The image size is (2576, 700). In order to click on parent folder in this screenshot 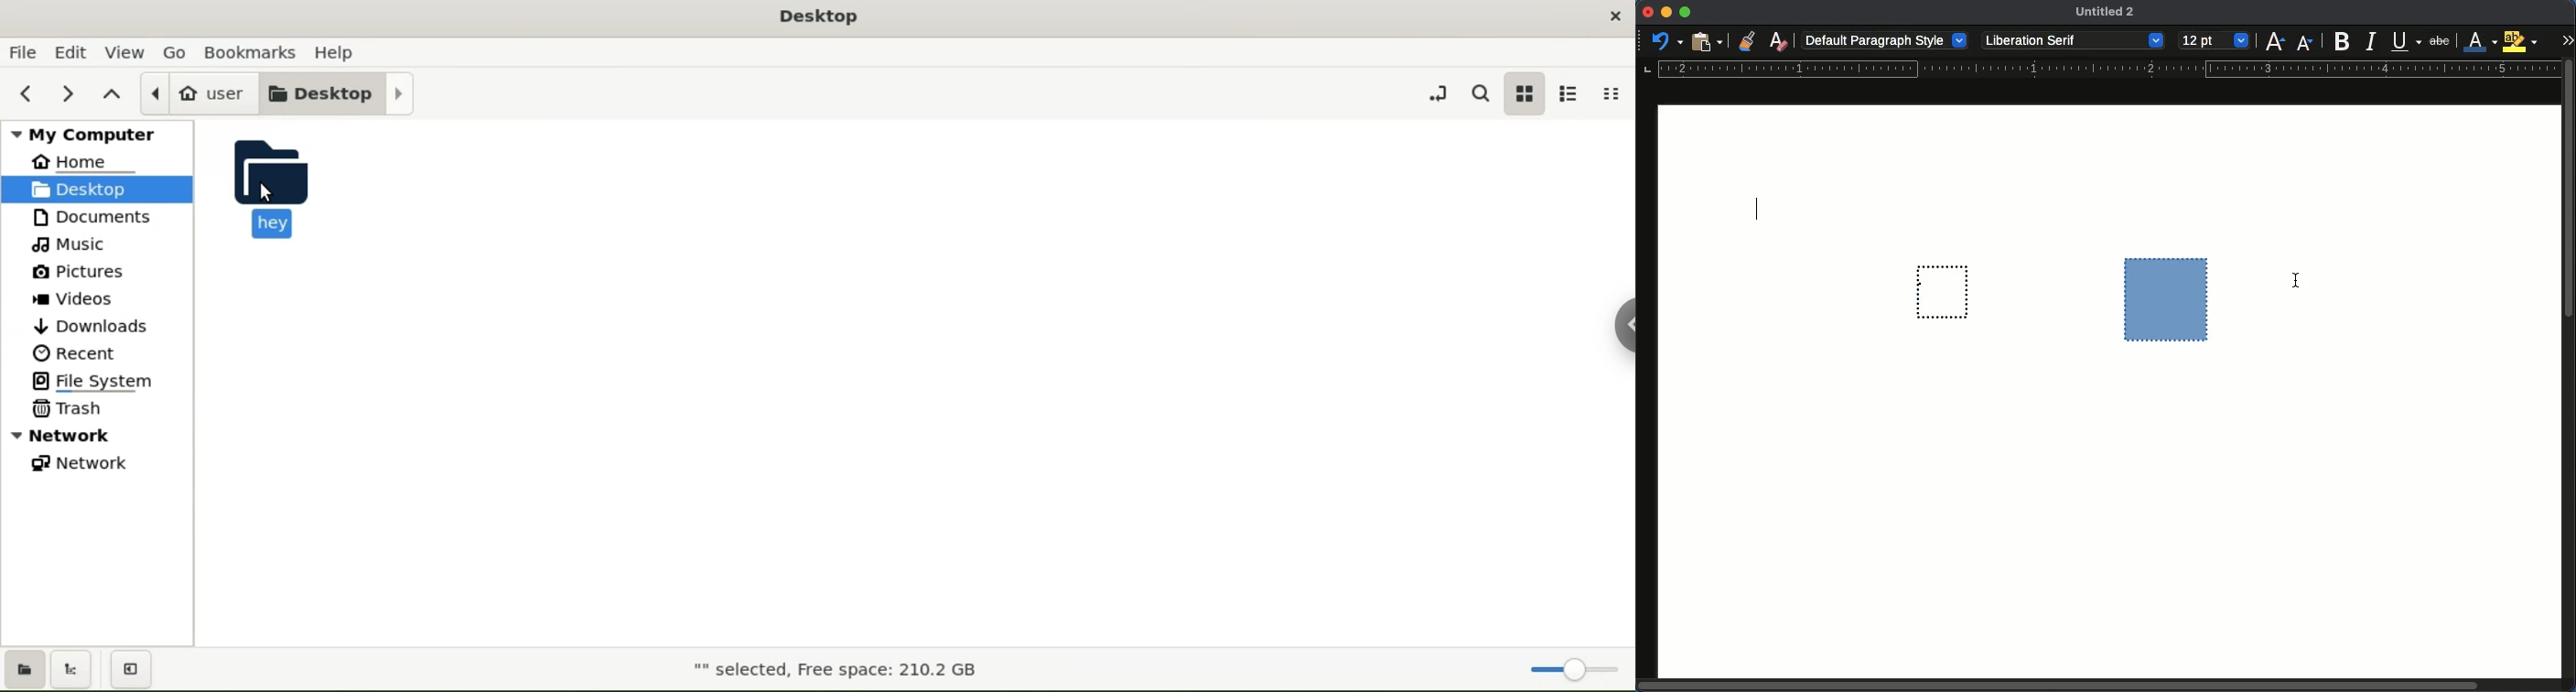, I will do `click(113, 91)`.